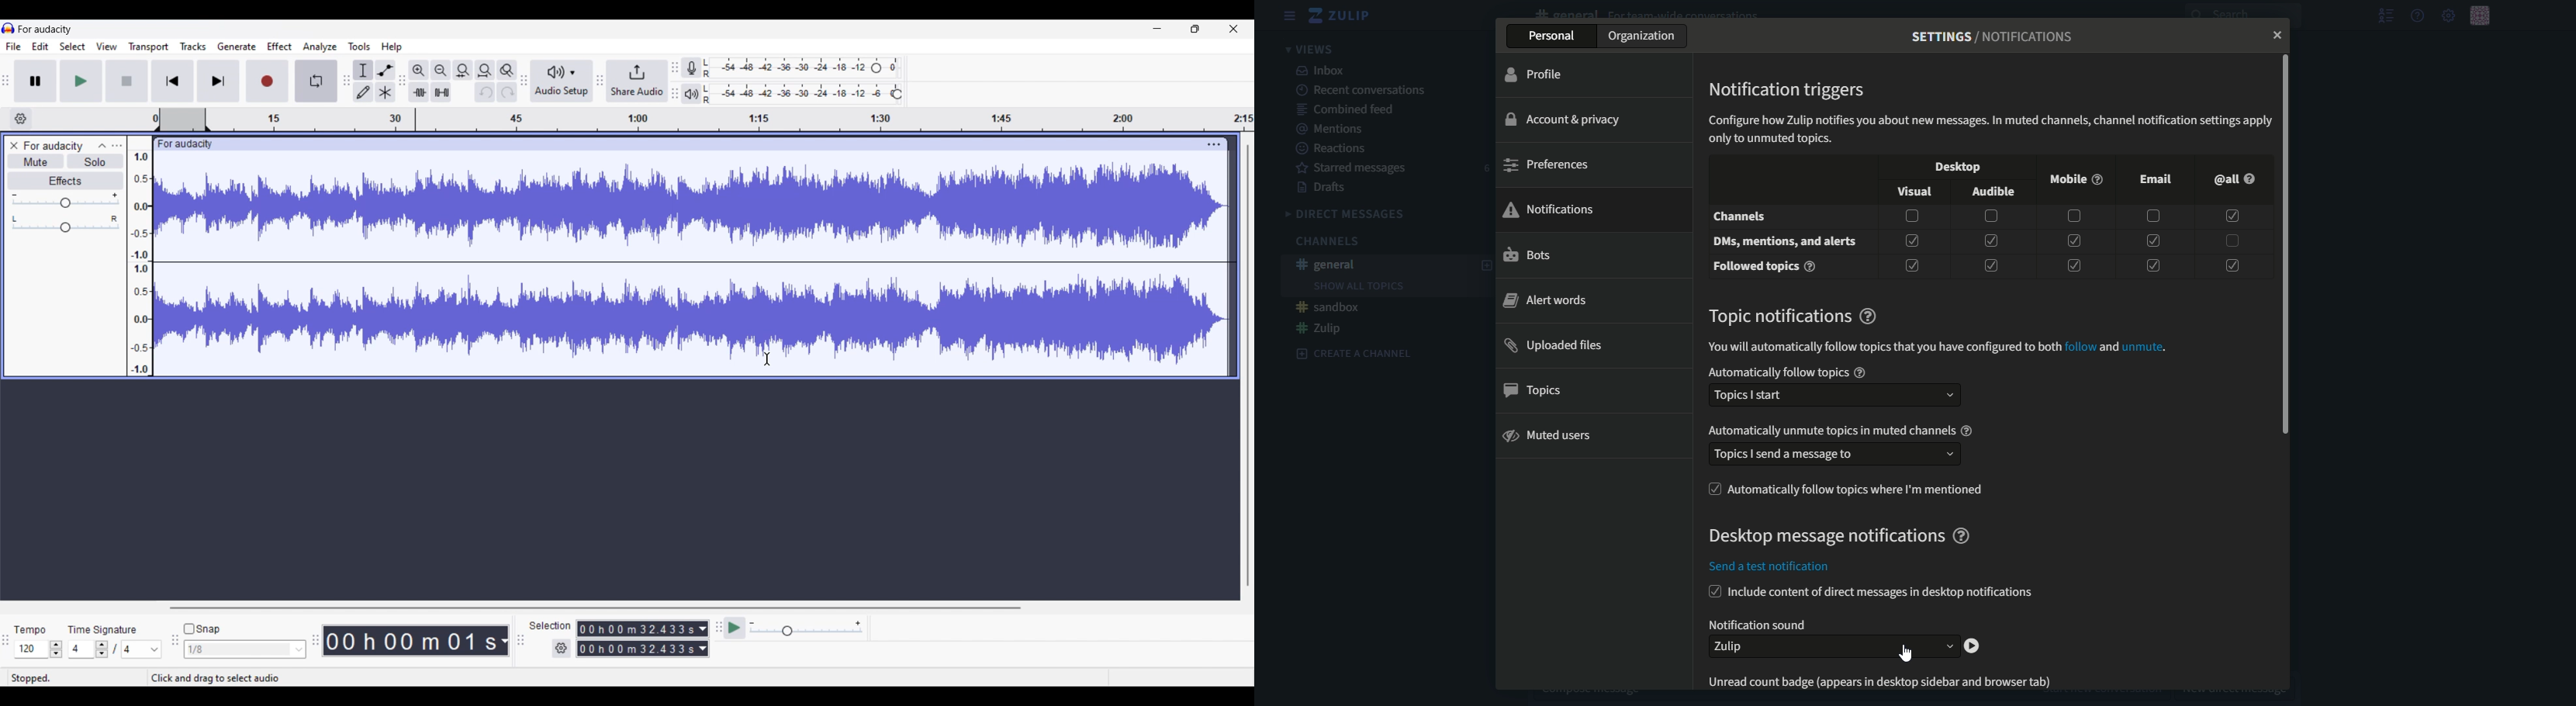 The image size is (2576, 728). Describe the element at coordinates (807, 628) in the screenshot. I see `Playback speed scale` at that location.